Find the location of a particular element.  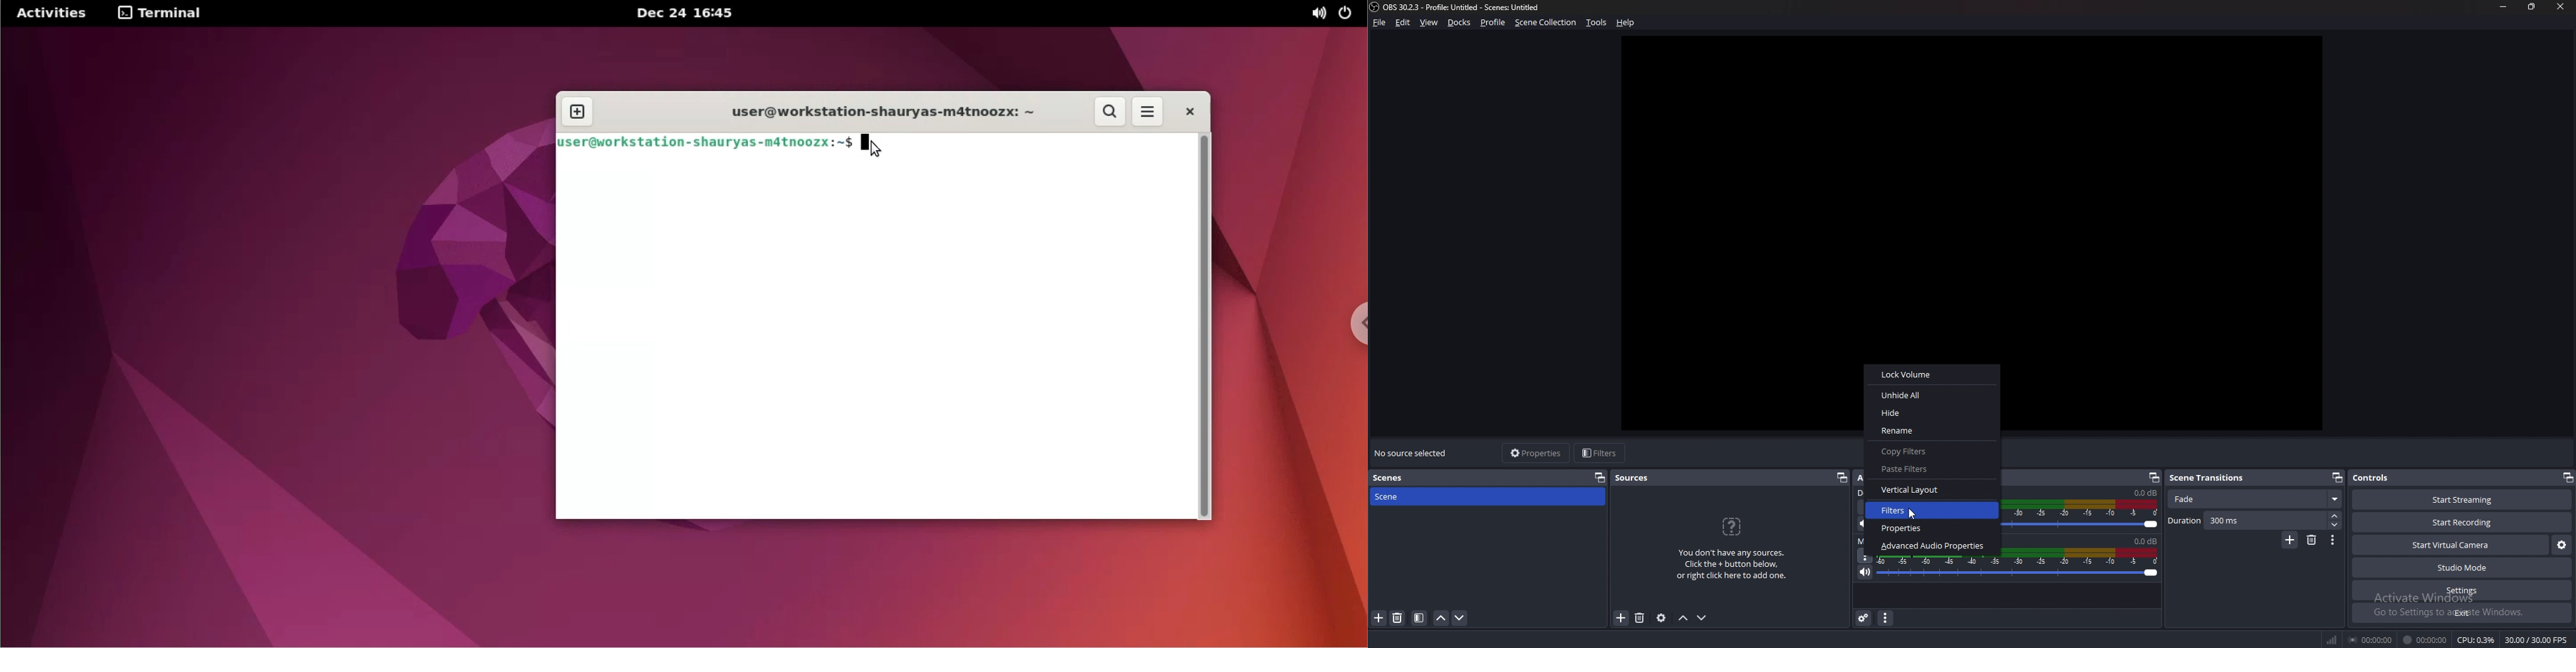

duration is located at coordinates (2246, 520).